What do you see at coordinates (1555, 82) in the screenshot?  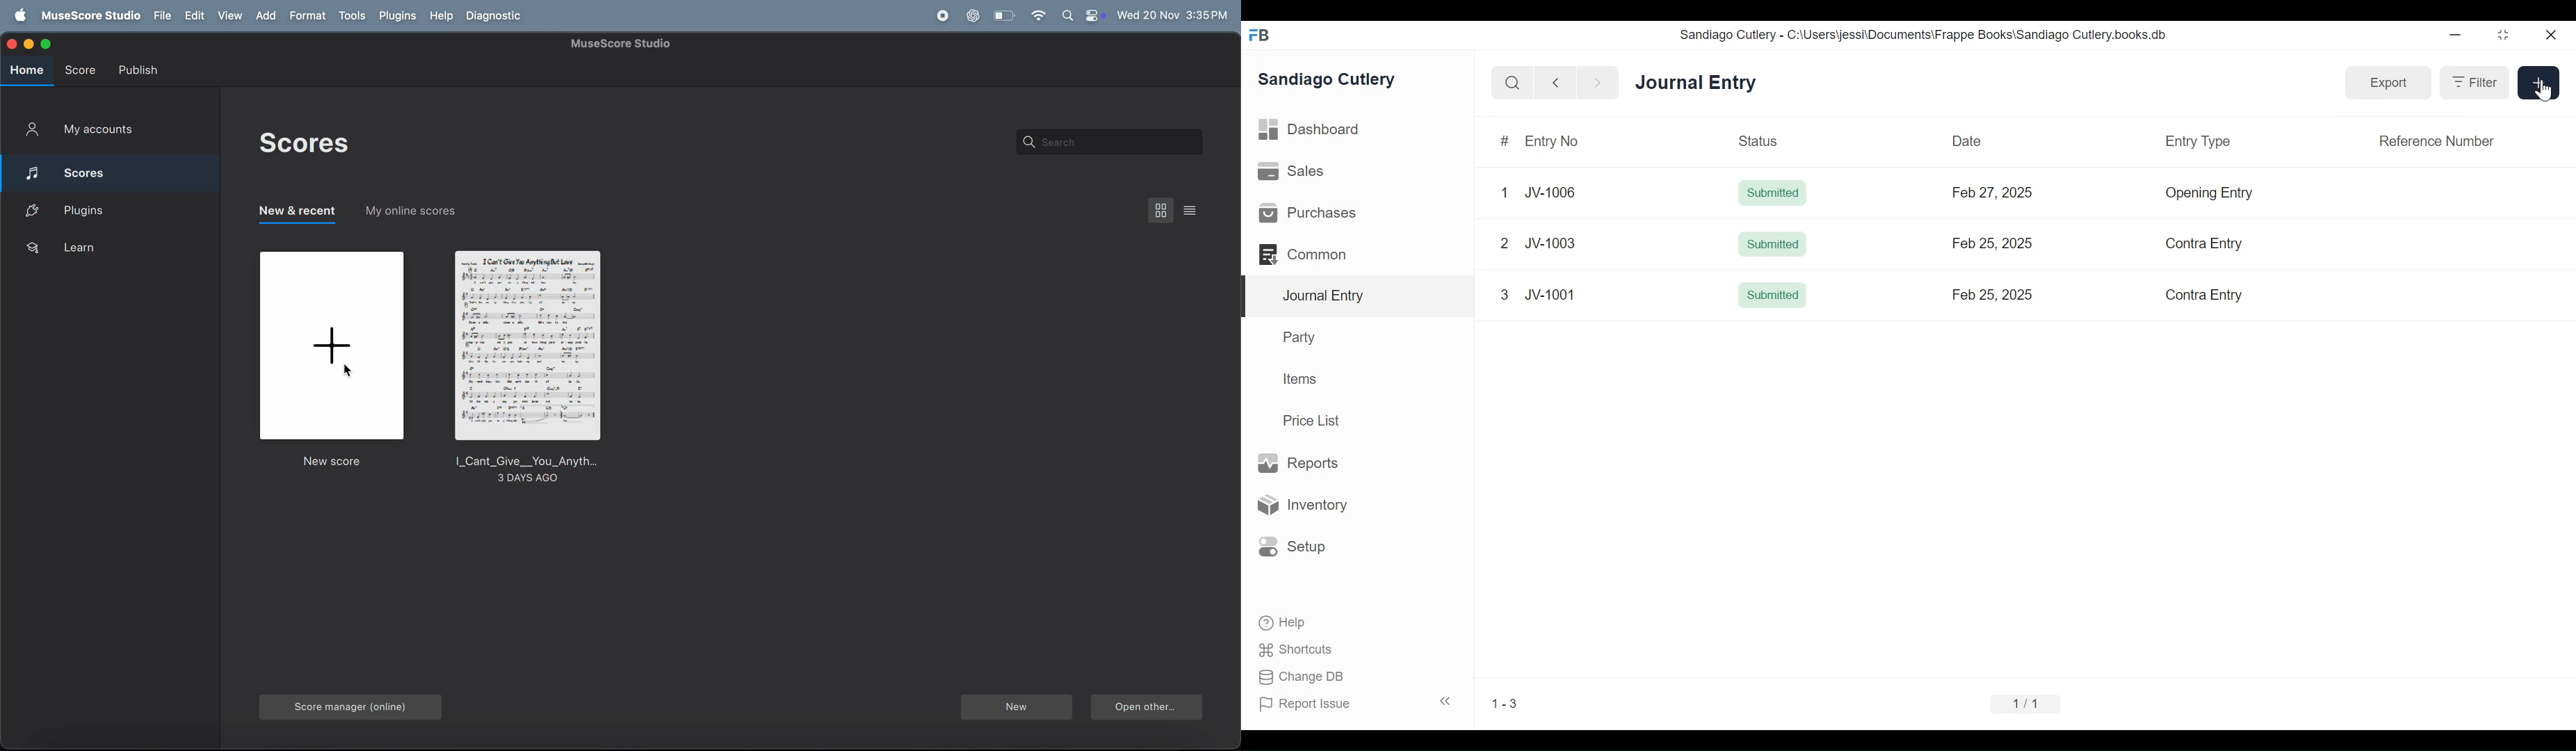 I see `back` at bounding box center [1555, 82].